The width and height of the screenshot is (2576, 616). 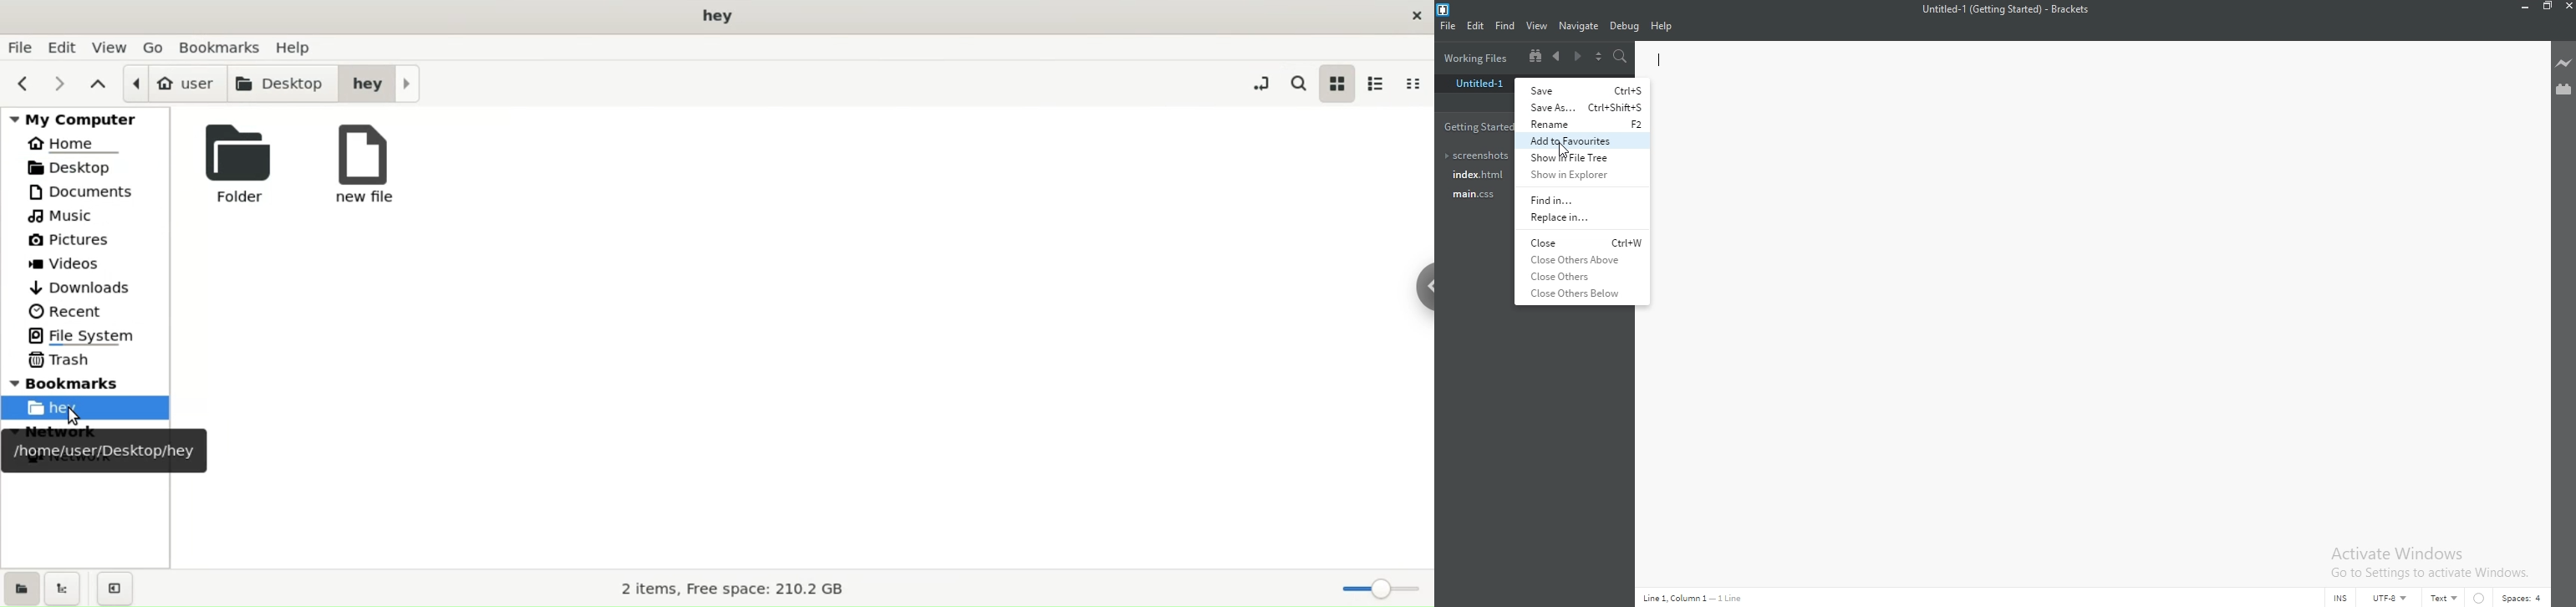 What do you see at coordinates (1598, 57) in the screenshot?
I see `Split the editor vertically or horizontally` at bounding box center [1598, 57].